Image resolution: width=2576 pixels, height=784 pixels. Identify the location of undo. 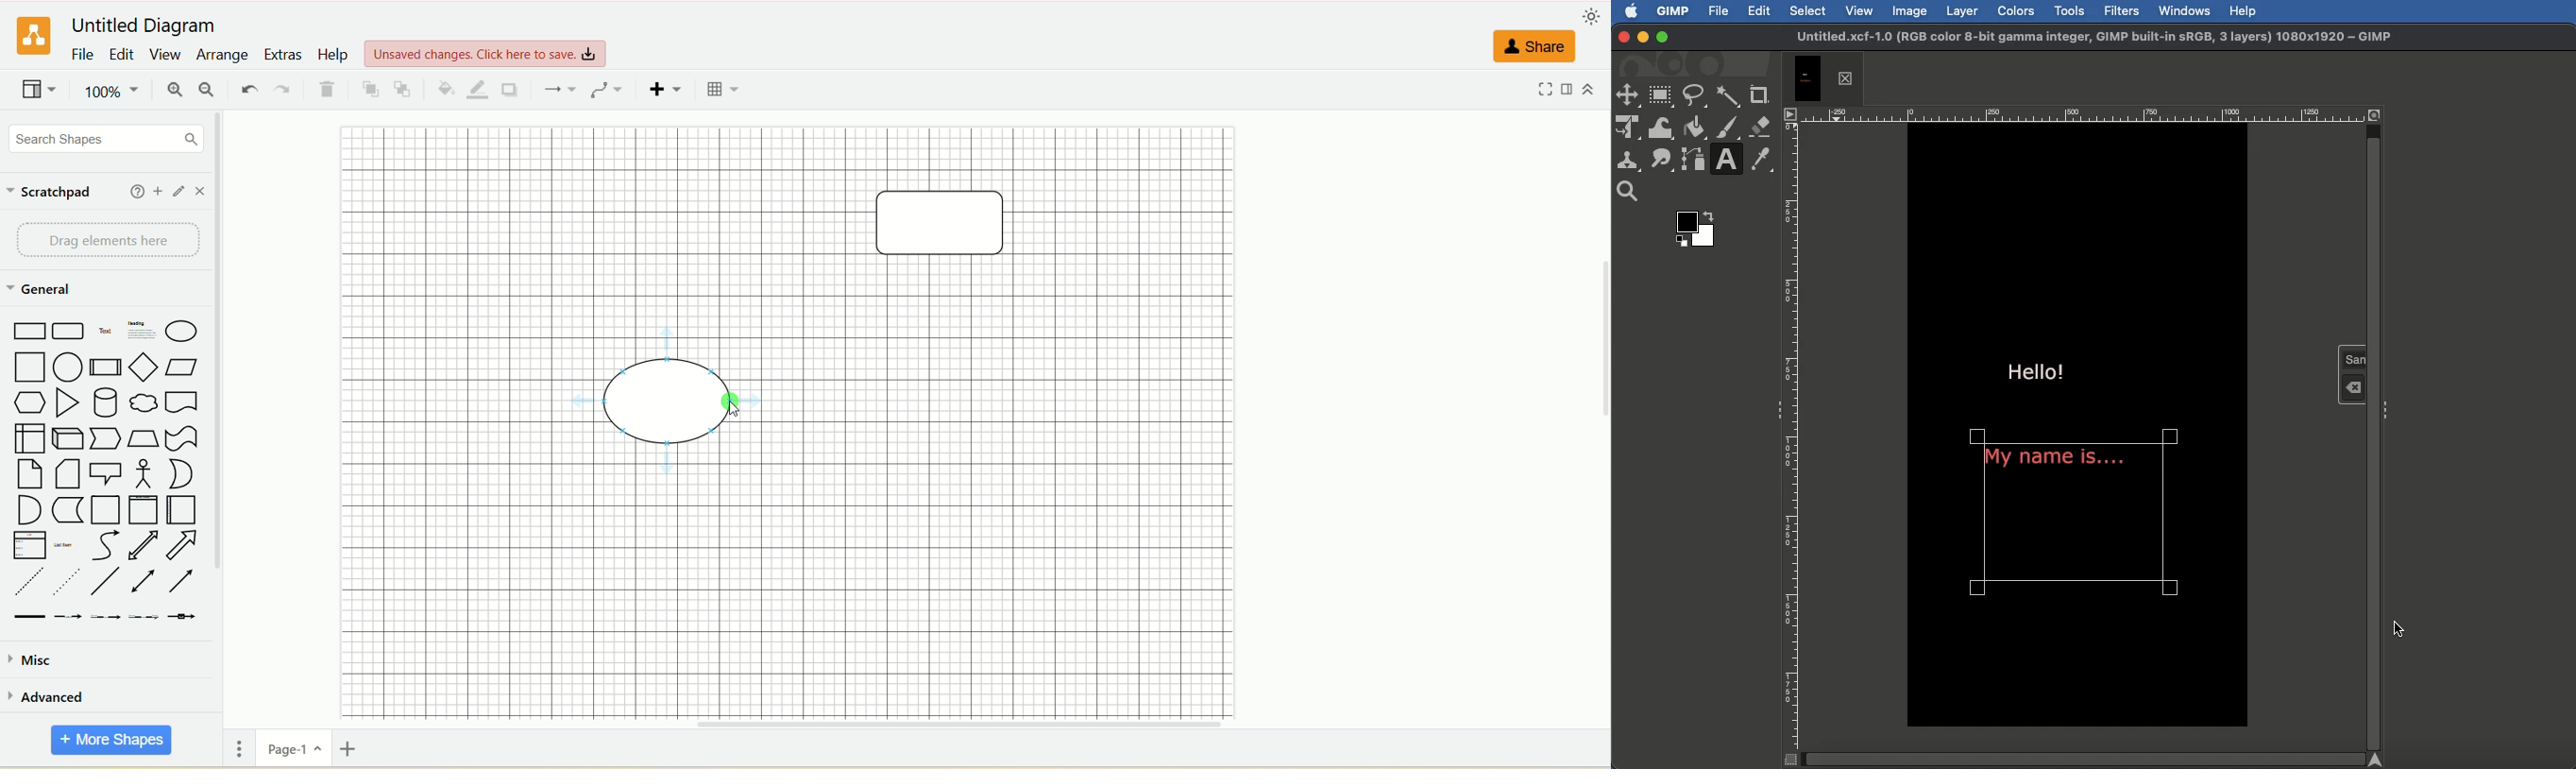
(246, 88).